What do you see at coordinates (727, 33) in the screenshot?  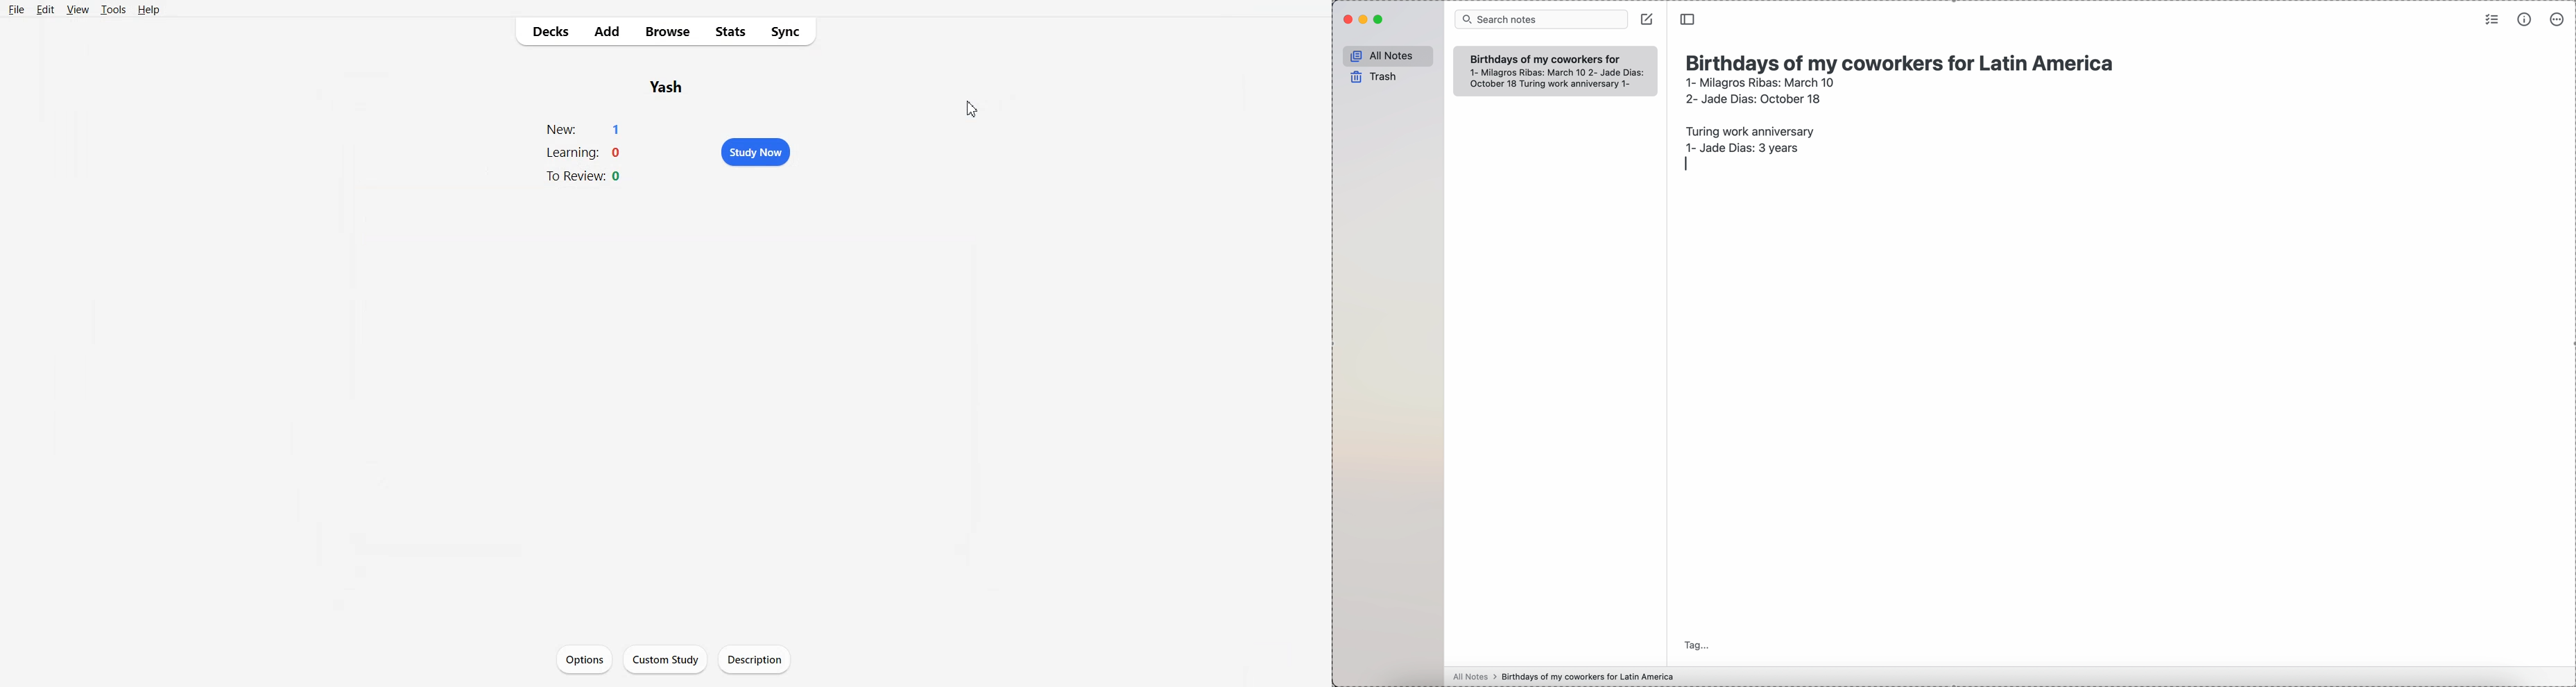 I see `Stats` at bounding box center [727, 33].